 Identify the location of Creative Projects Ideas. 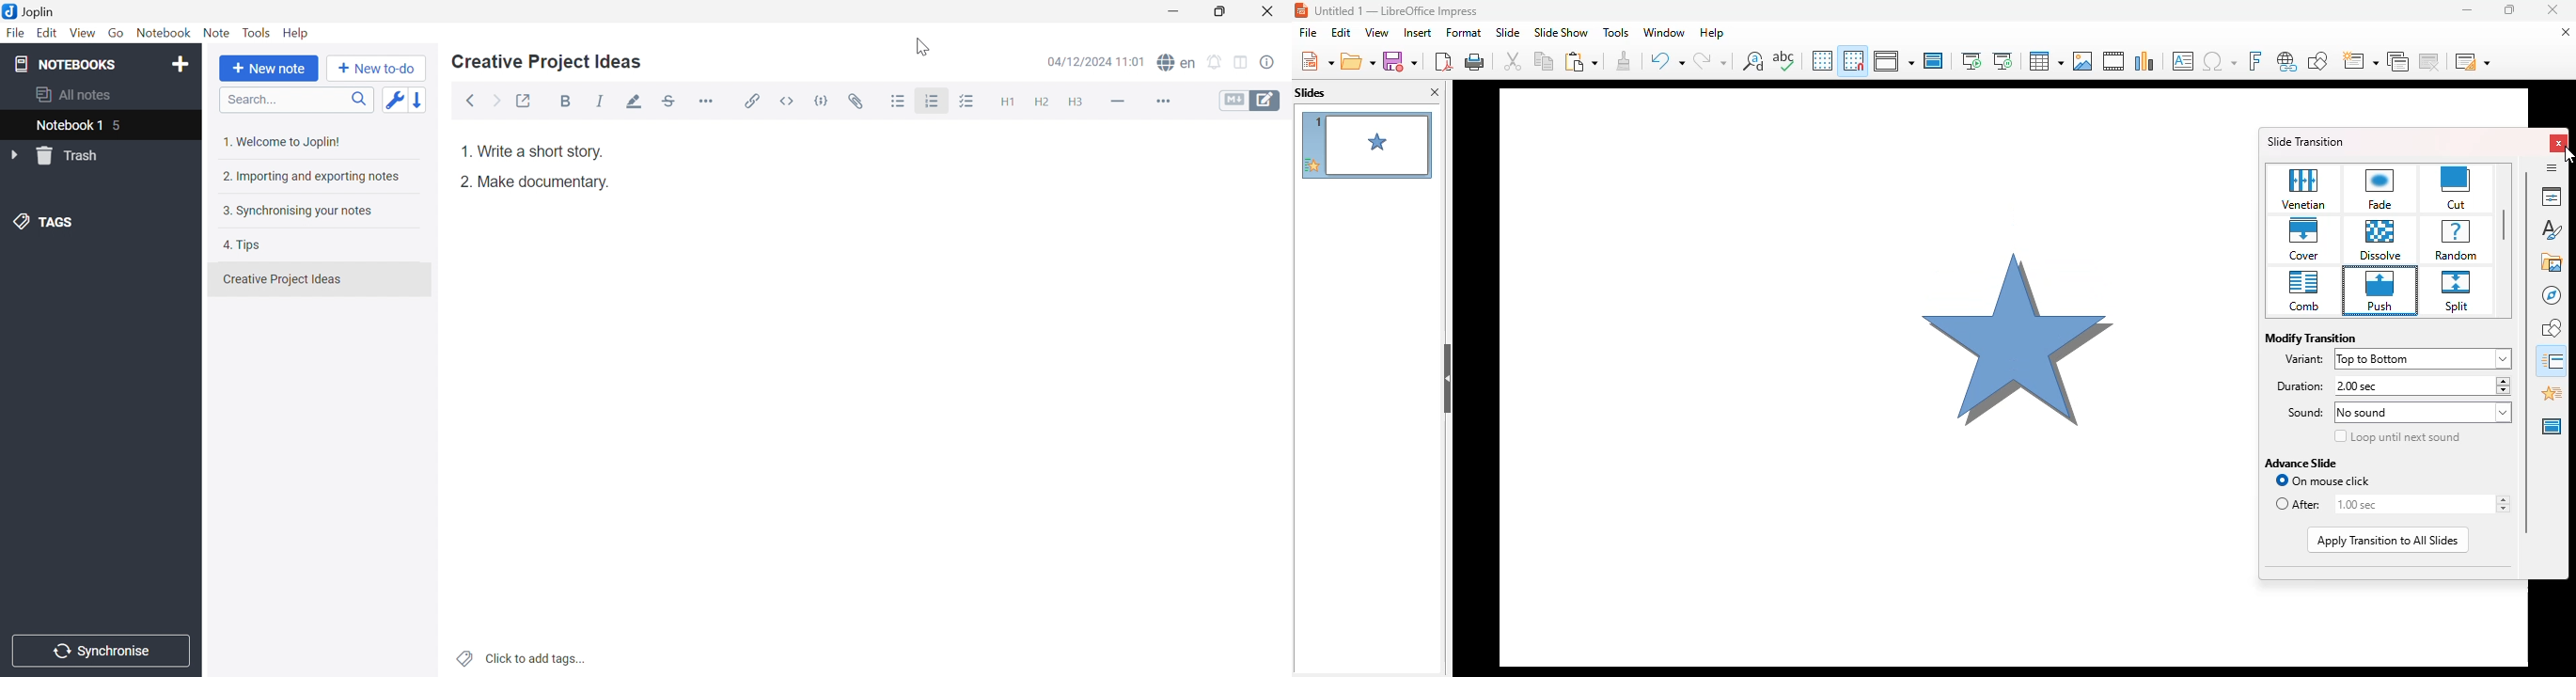
(282, 279).